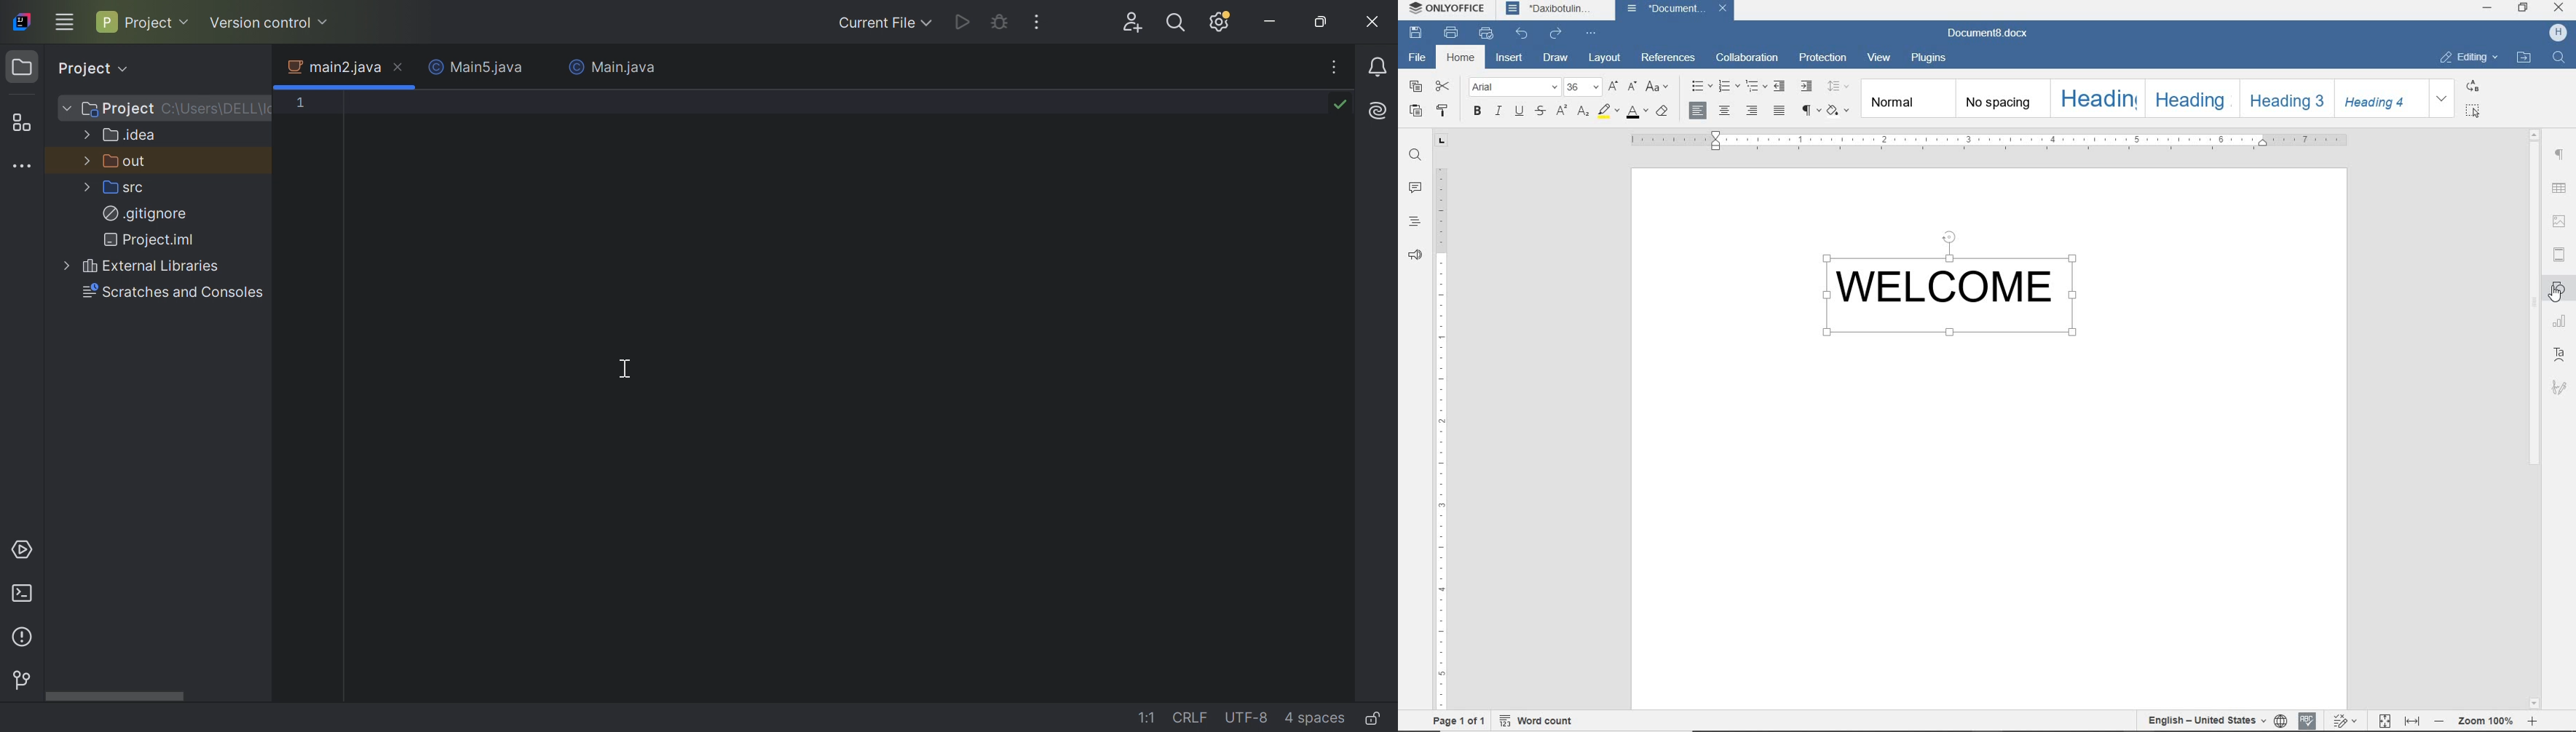 This screenshot has height=756, width=2576. Describe the element at coordinates (1416, 110) in the screenshot. I see `PASTE` at that location.